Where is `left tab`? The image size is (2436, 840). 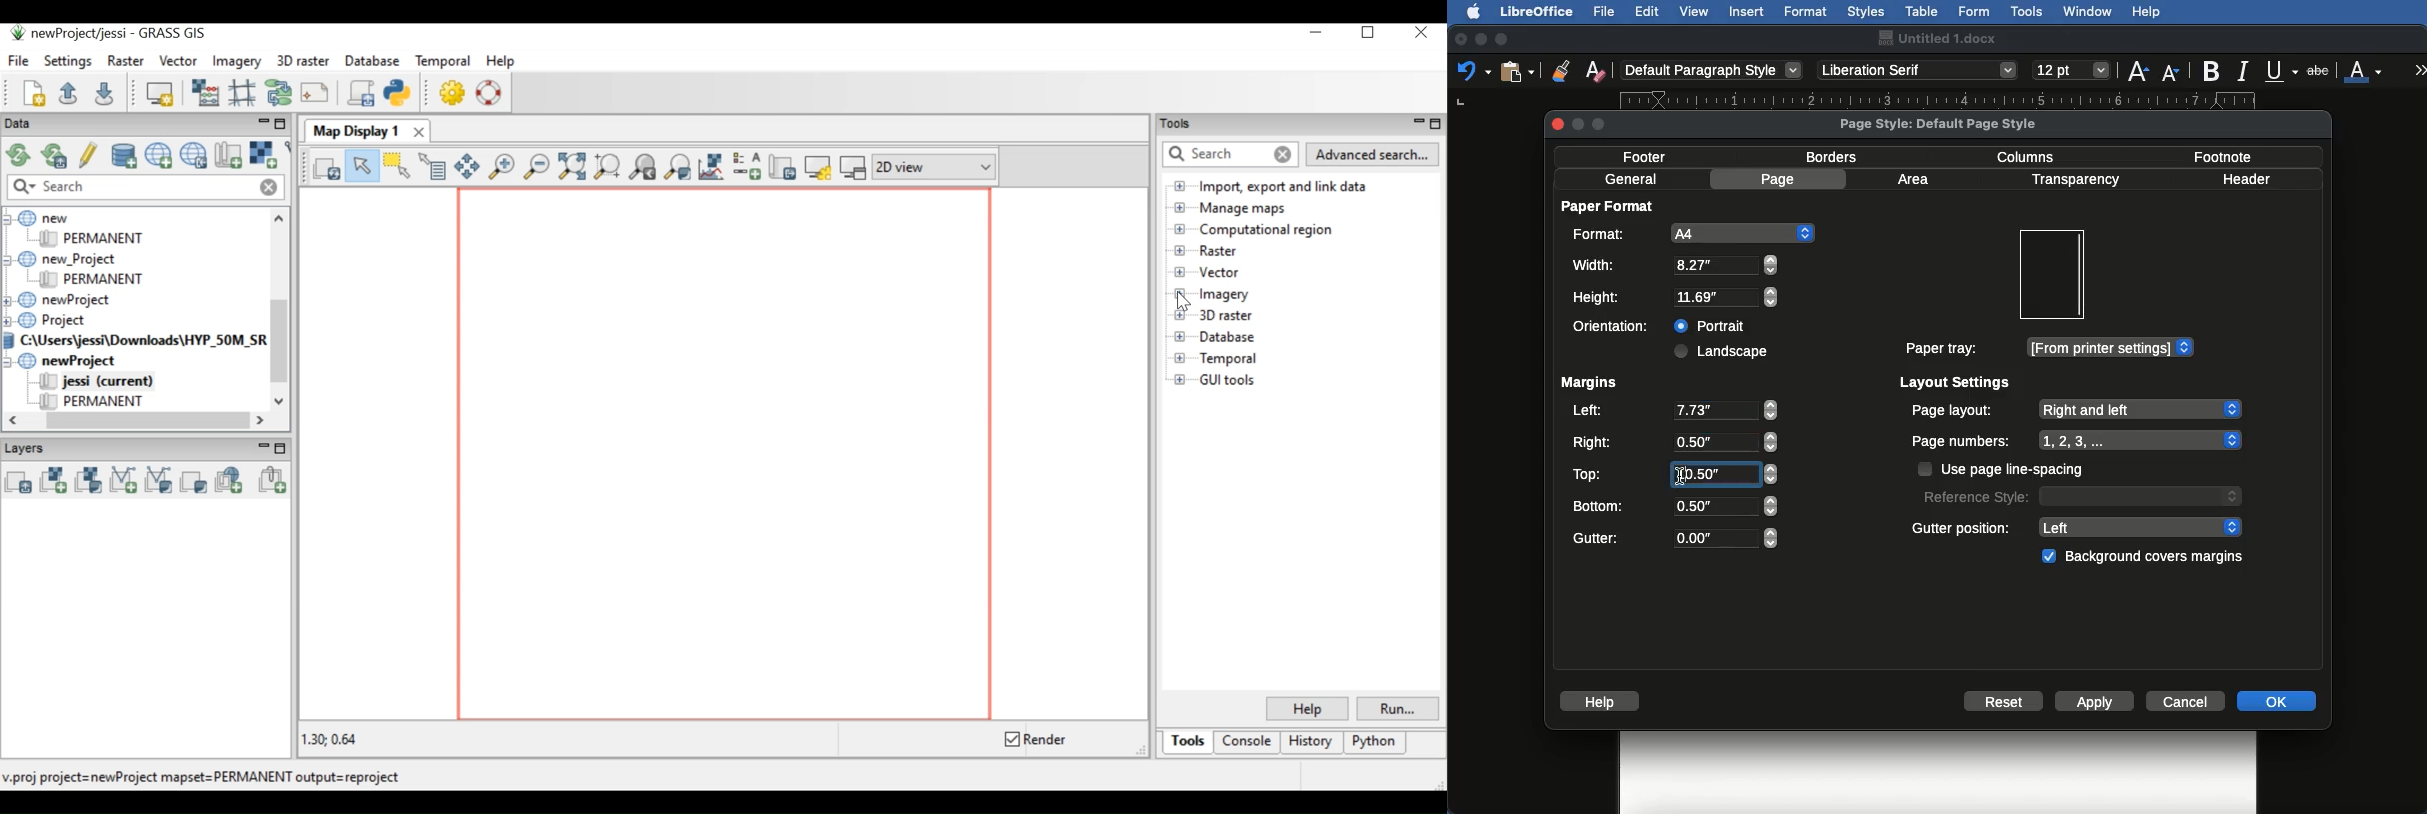 left tab is located at coordinates (1459, 102).